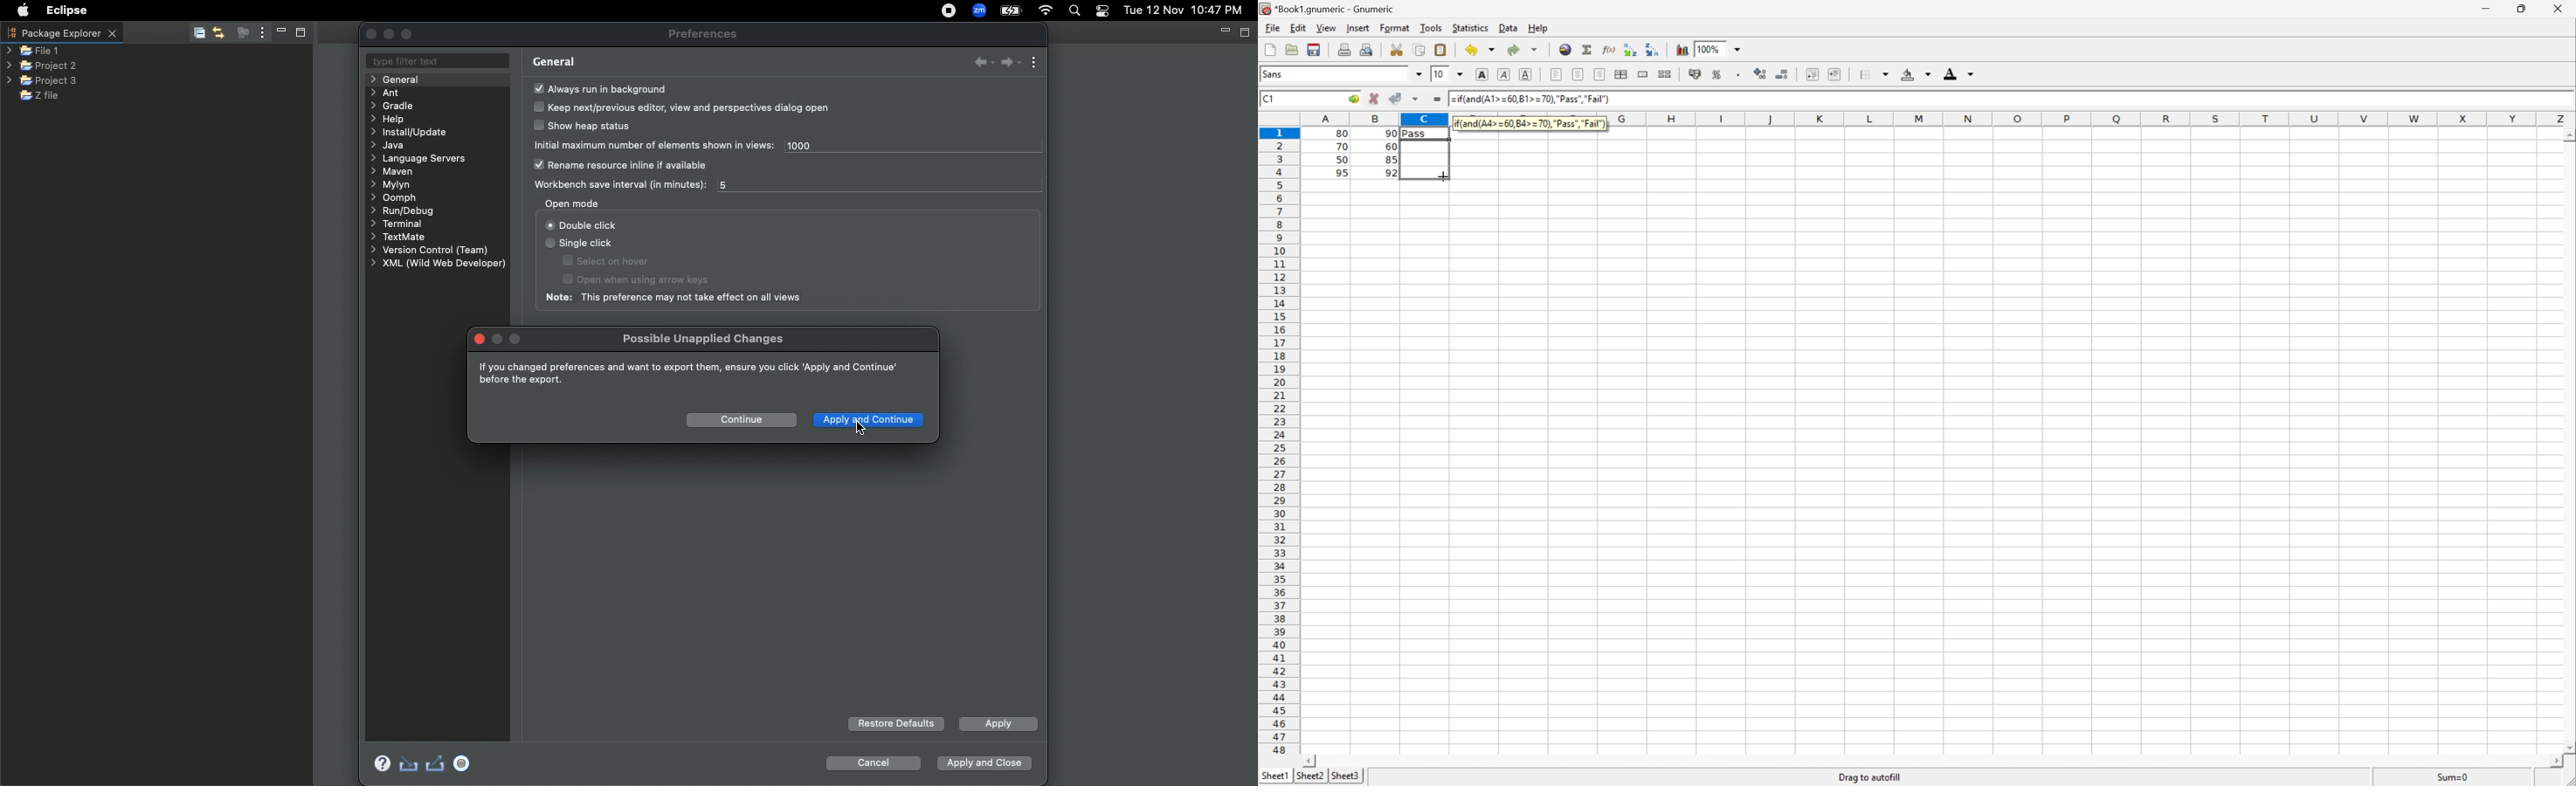 The width and height of the screenshot is (2576, 812). What do you see at coordinates (391, 119) in the screenshot?
I see `Help` at bounding box center [391, 119].